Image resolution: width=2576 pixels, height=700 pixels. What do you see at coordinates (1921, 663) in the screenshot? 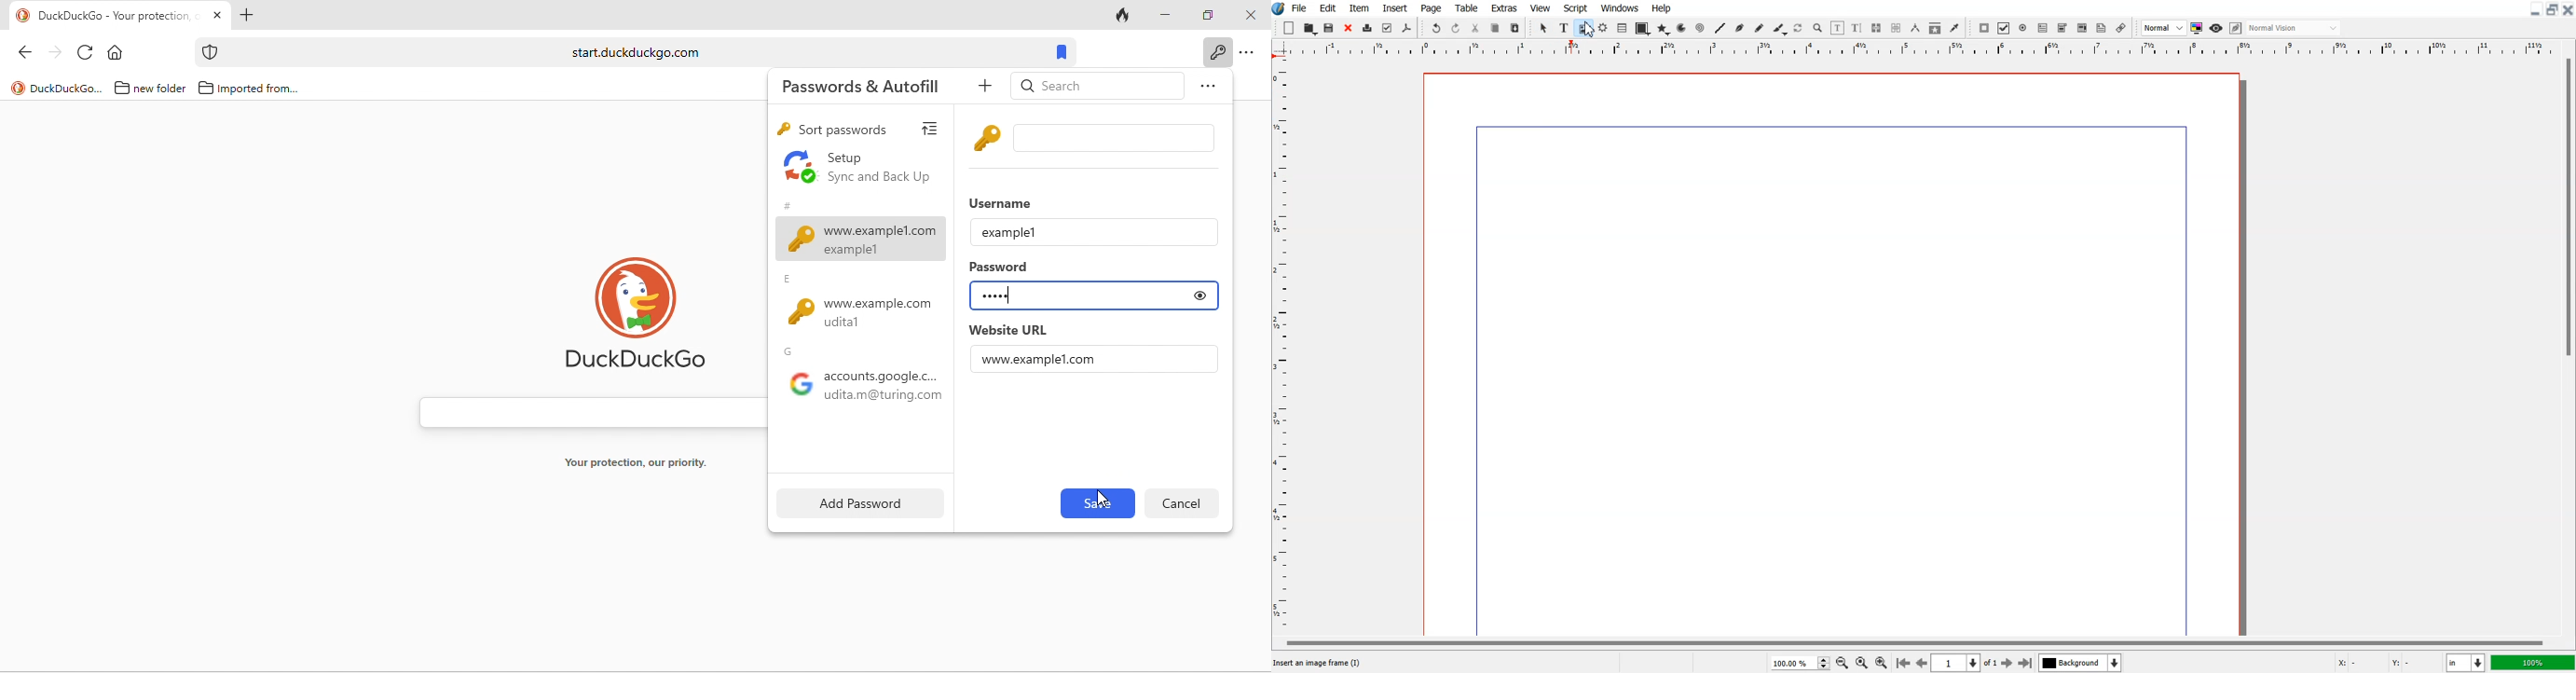
I see `Go to Previous page` at bounding box center [1921, 663].